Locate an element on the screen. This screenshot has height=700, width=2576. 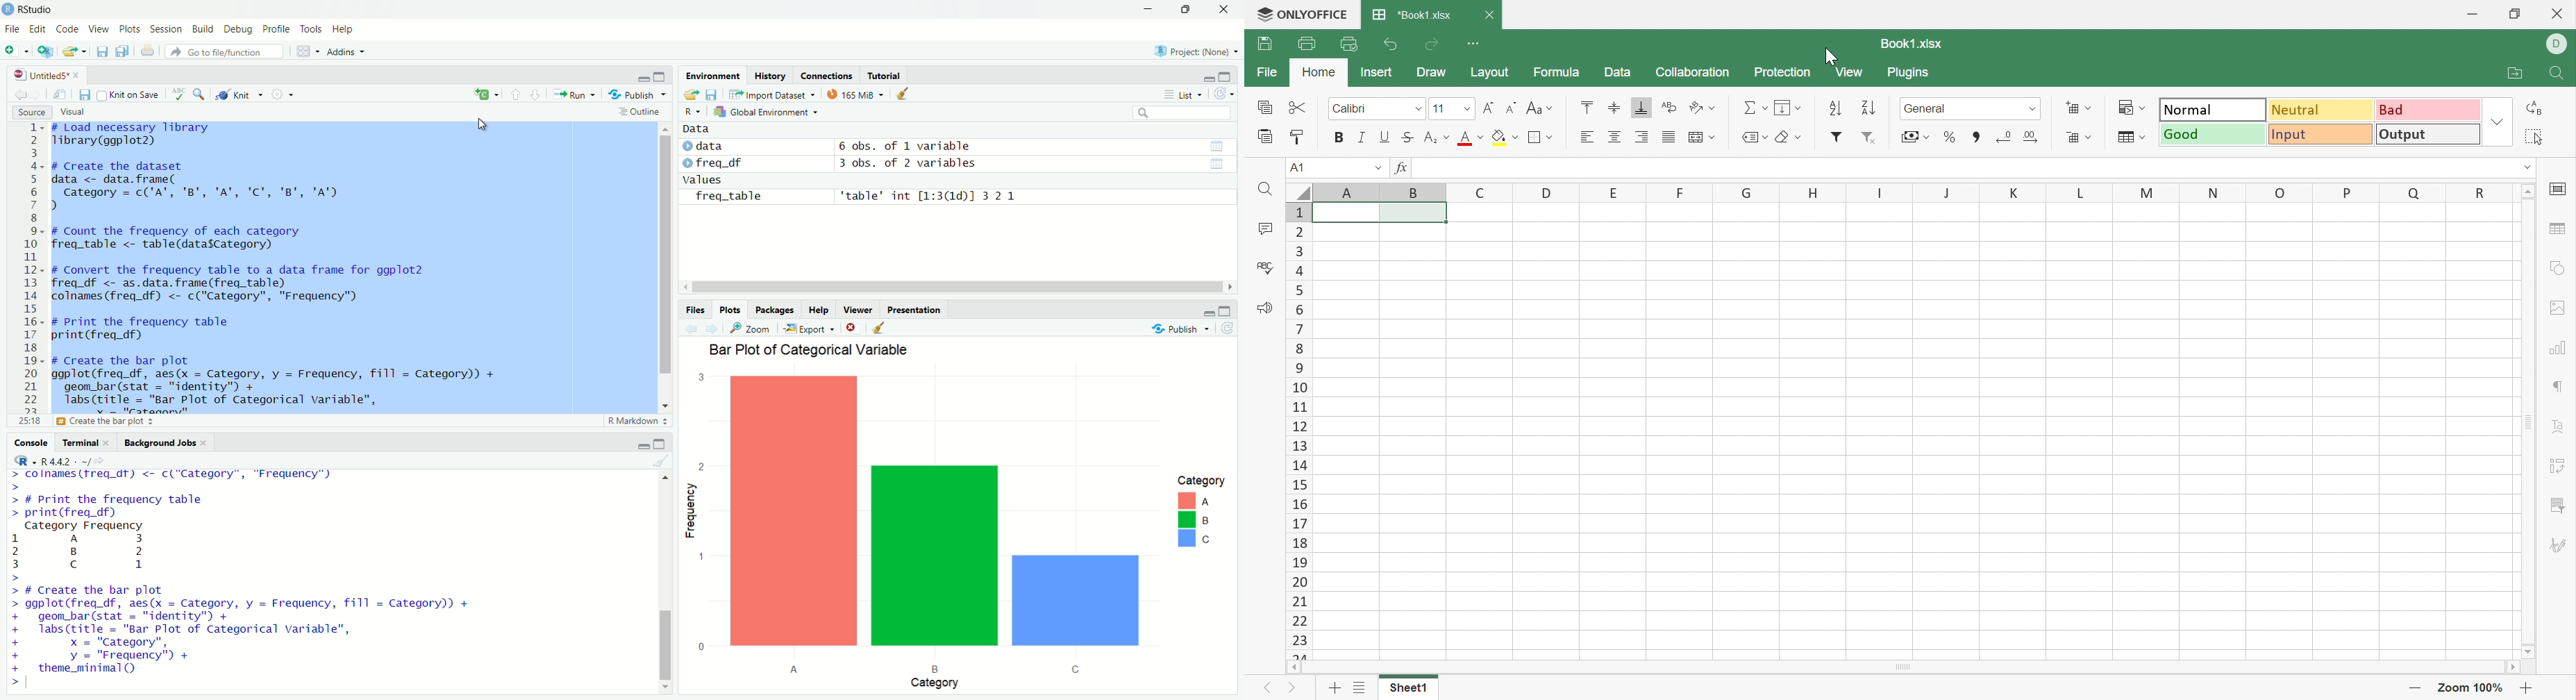
history is located at coordinates (772, 76).